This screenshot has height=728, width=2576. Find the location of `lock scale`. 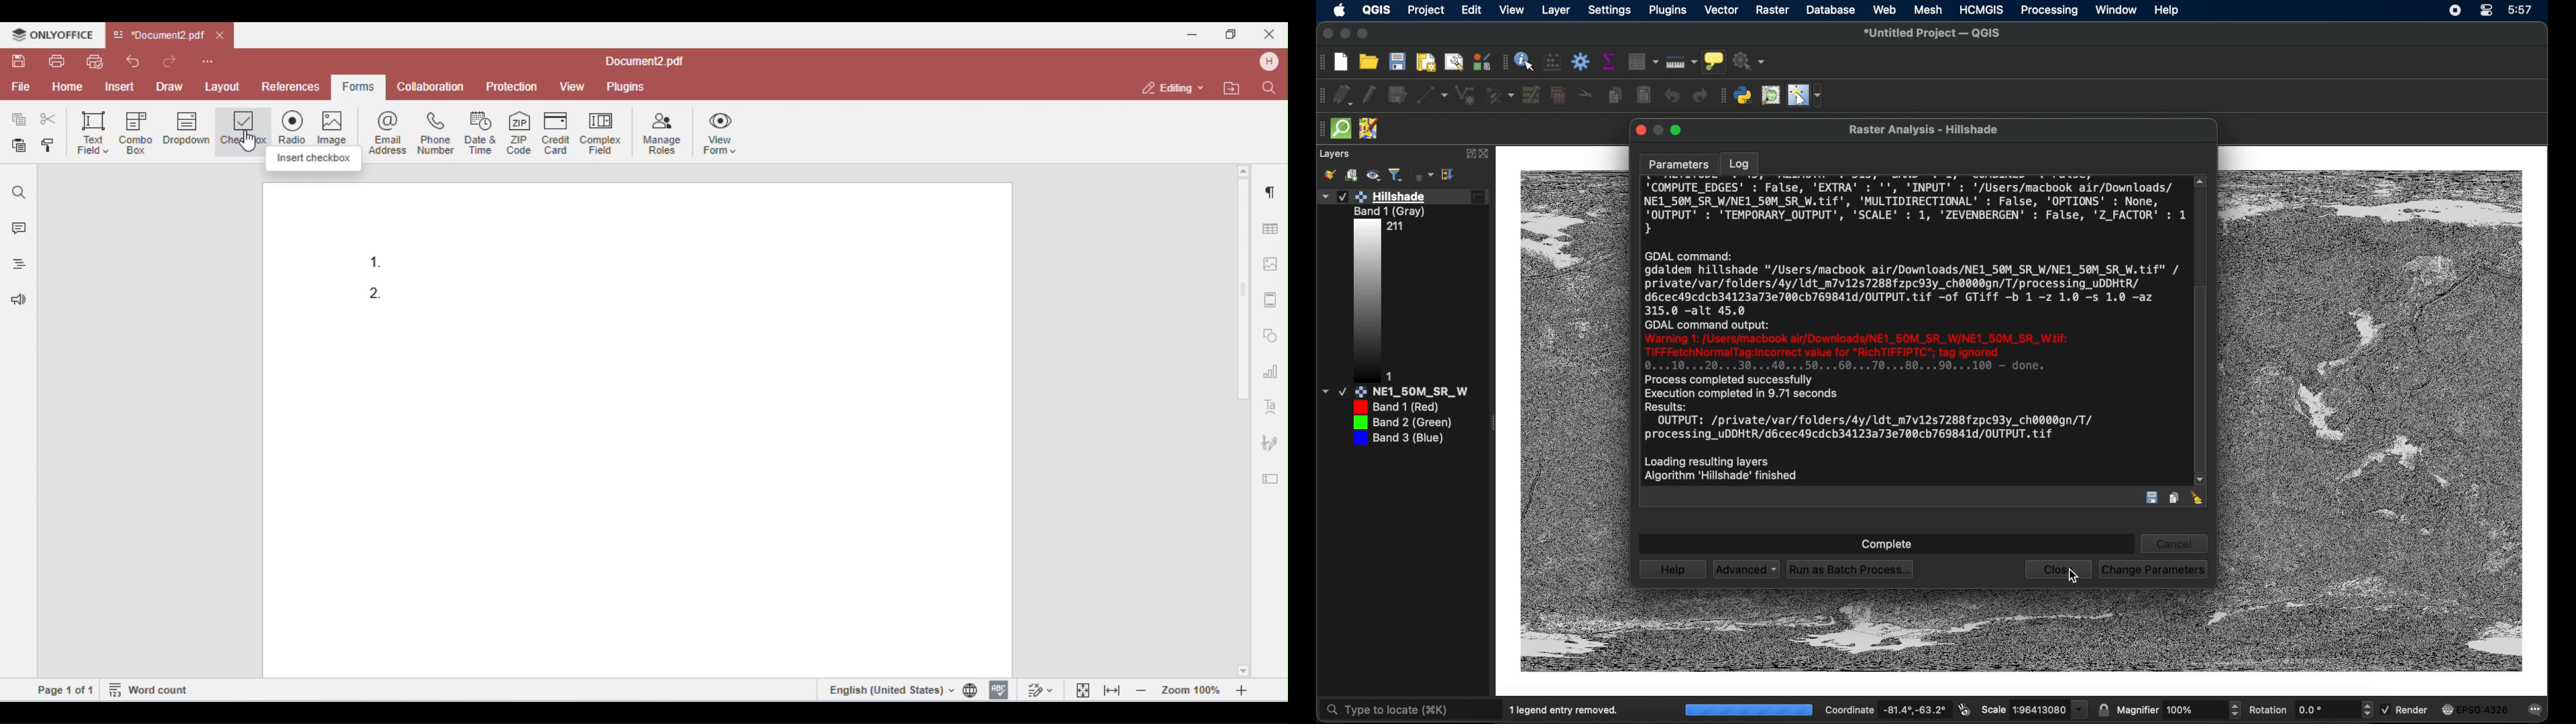

lock scale is located at coordinates (2103, 711).